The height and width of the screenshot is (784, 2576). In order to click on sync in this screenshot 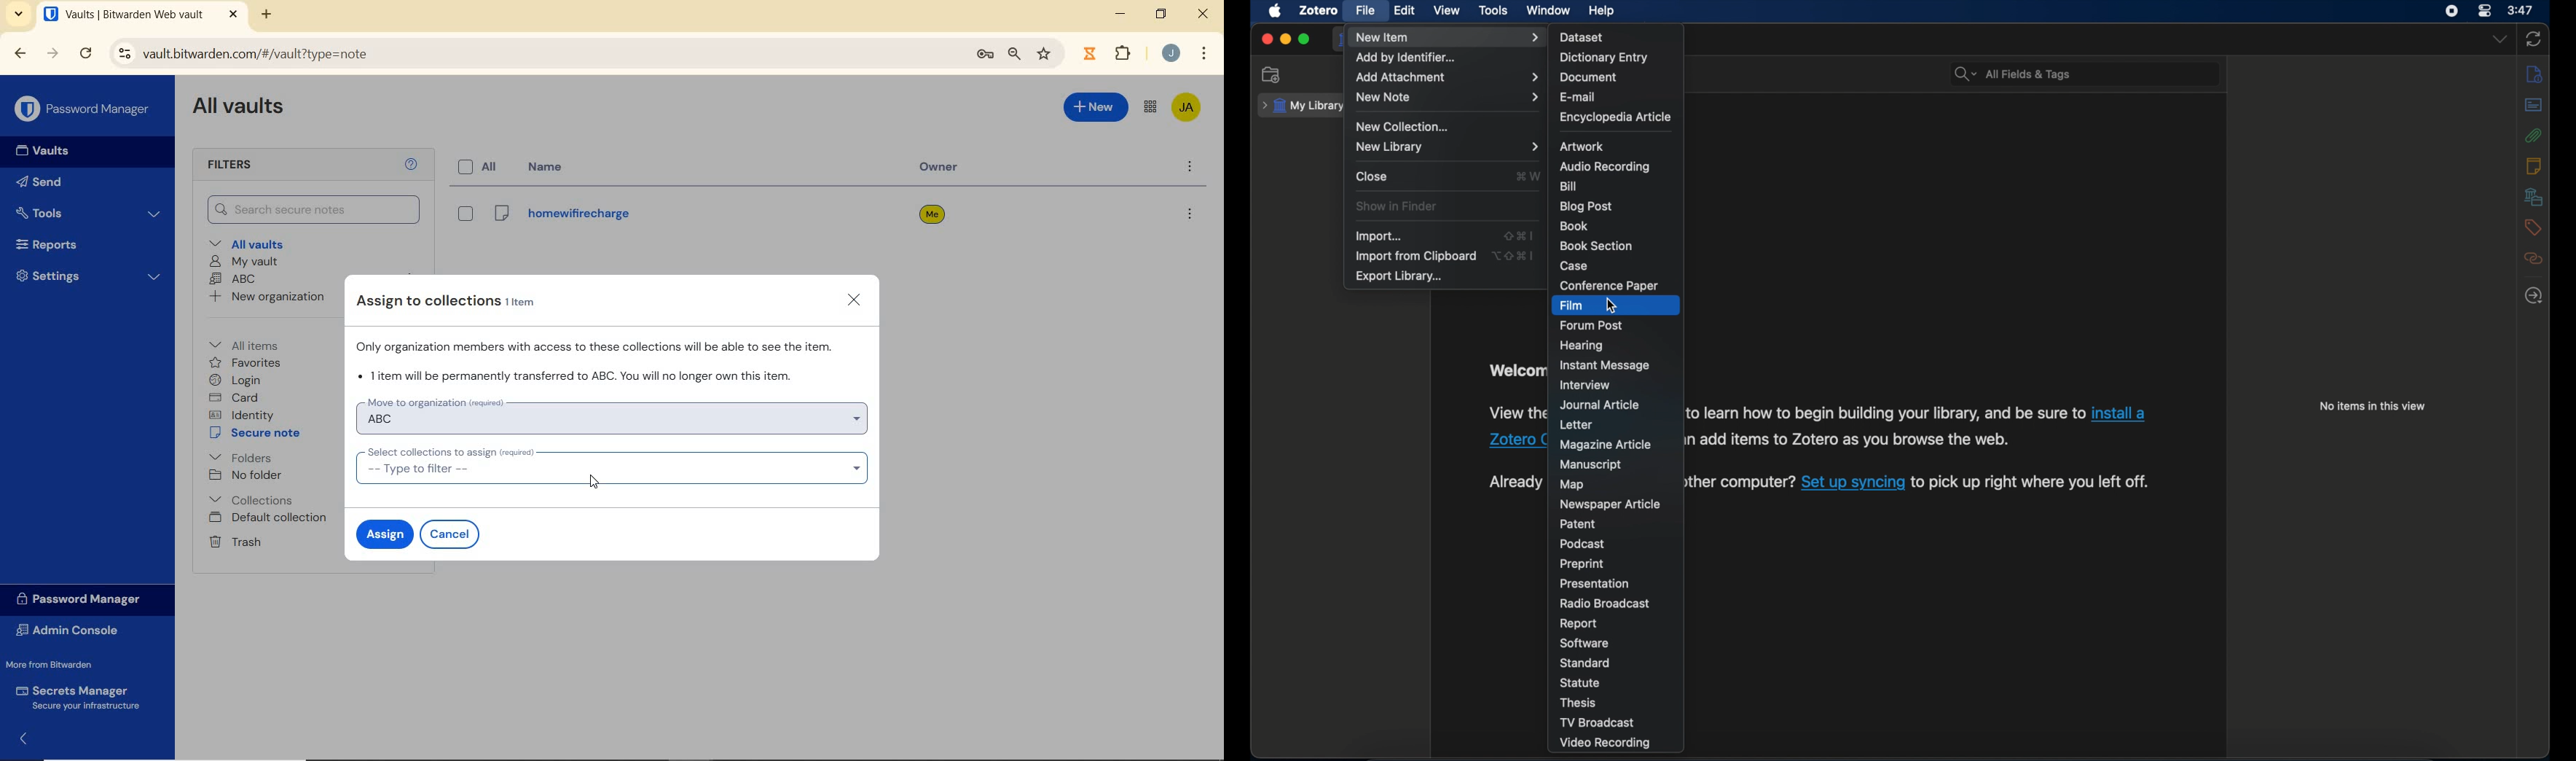, I will do `click(2534, 39)`.